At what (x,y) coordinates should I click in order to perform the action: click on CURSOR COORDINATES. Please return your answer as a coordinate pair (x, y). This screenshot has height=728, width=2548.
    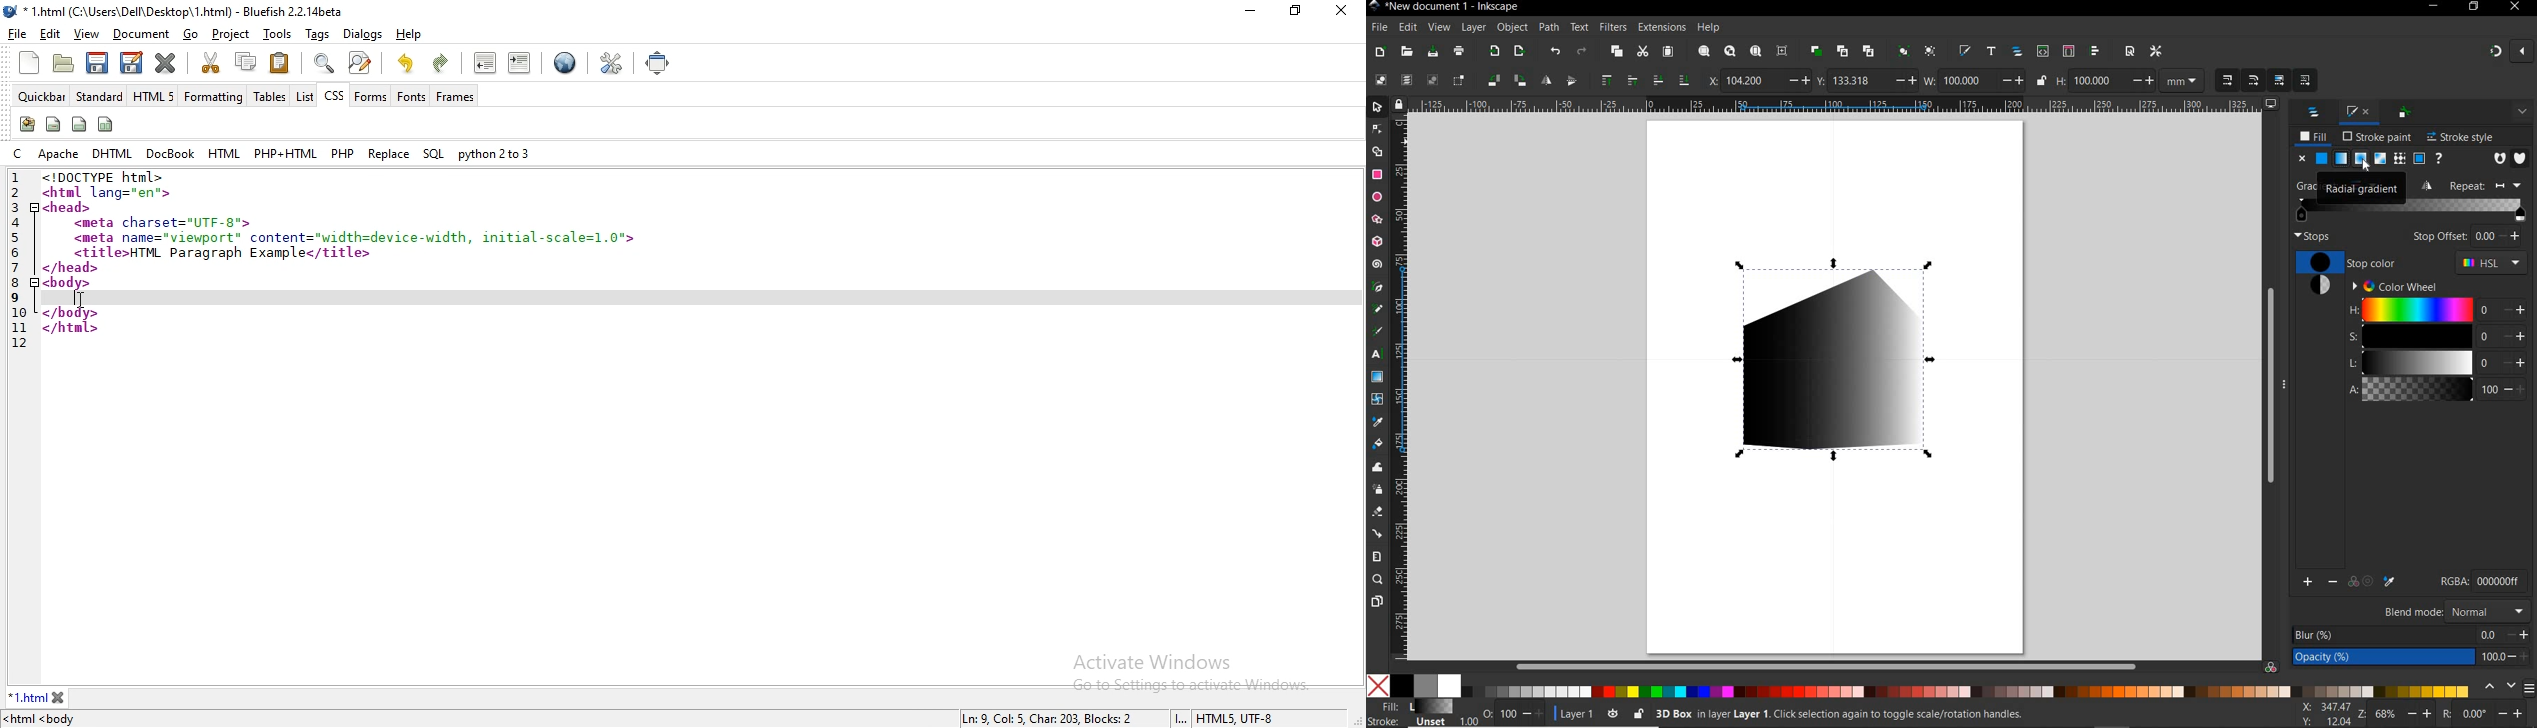
    Looking at the image, I should click on (2324, 713).